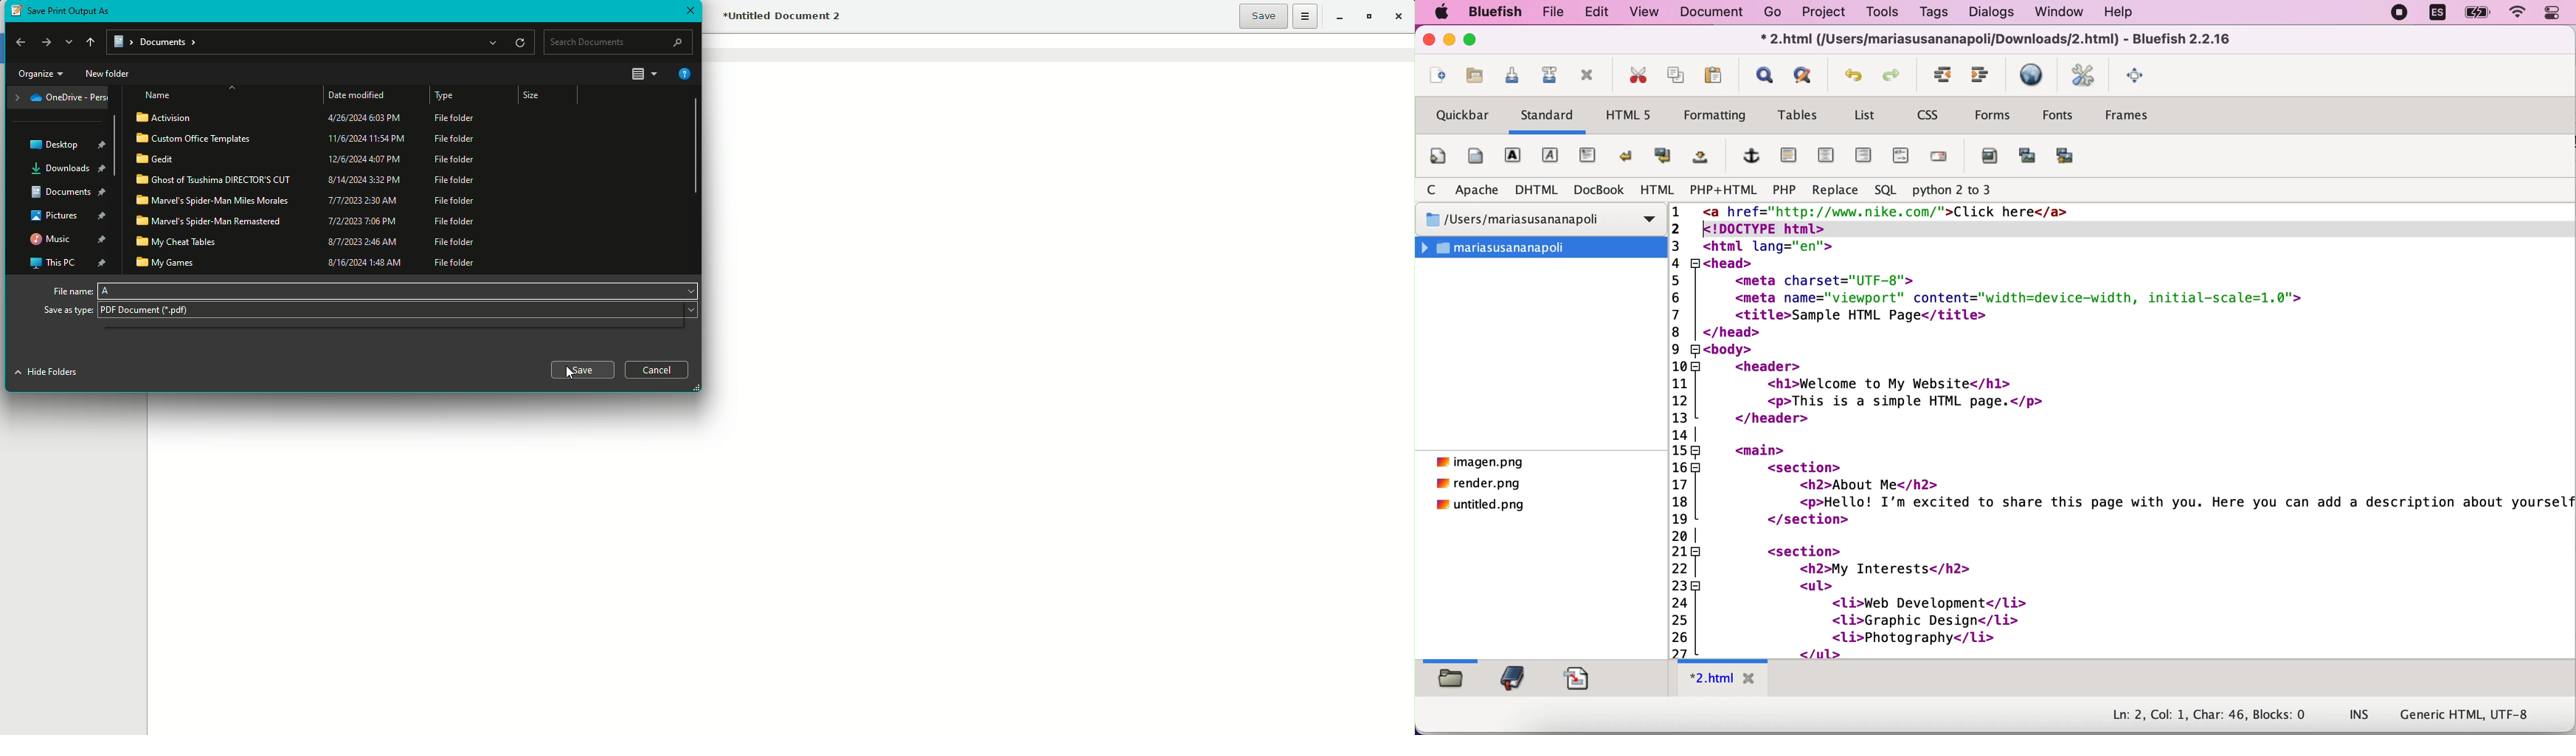 The image size is (2576, 756). What do you see at coordinates (1897, 156) in the screenshot?
I see `html comment` at bounding box center [1897, 156].